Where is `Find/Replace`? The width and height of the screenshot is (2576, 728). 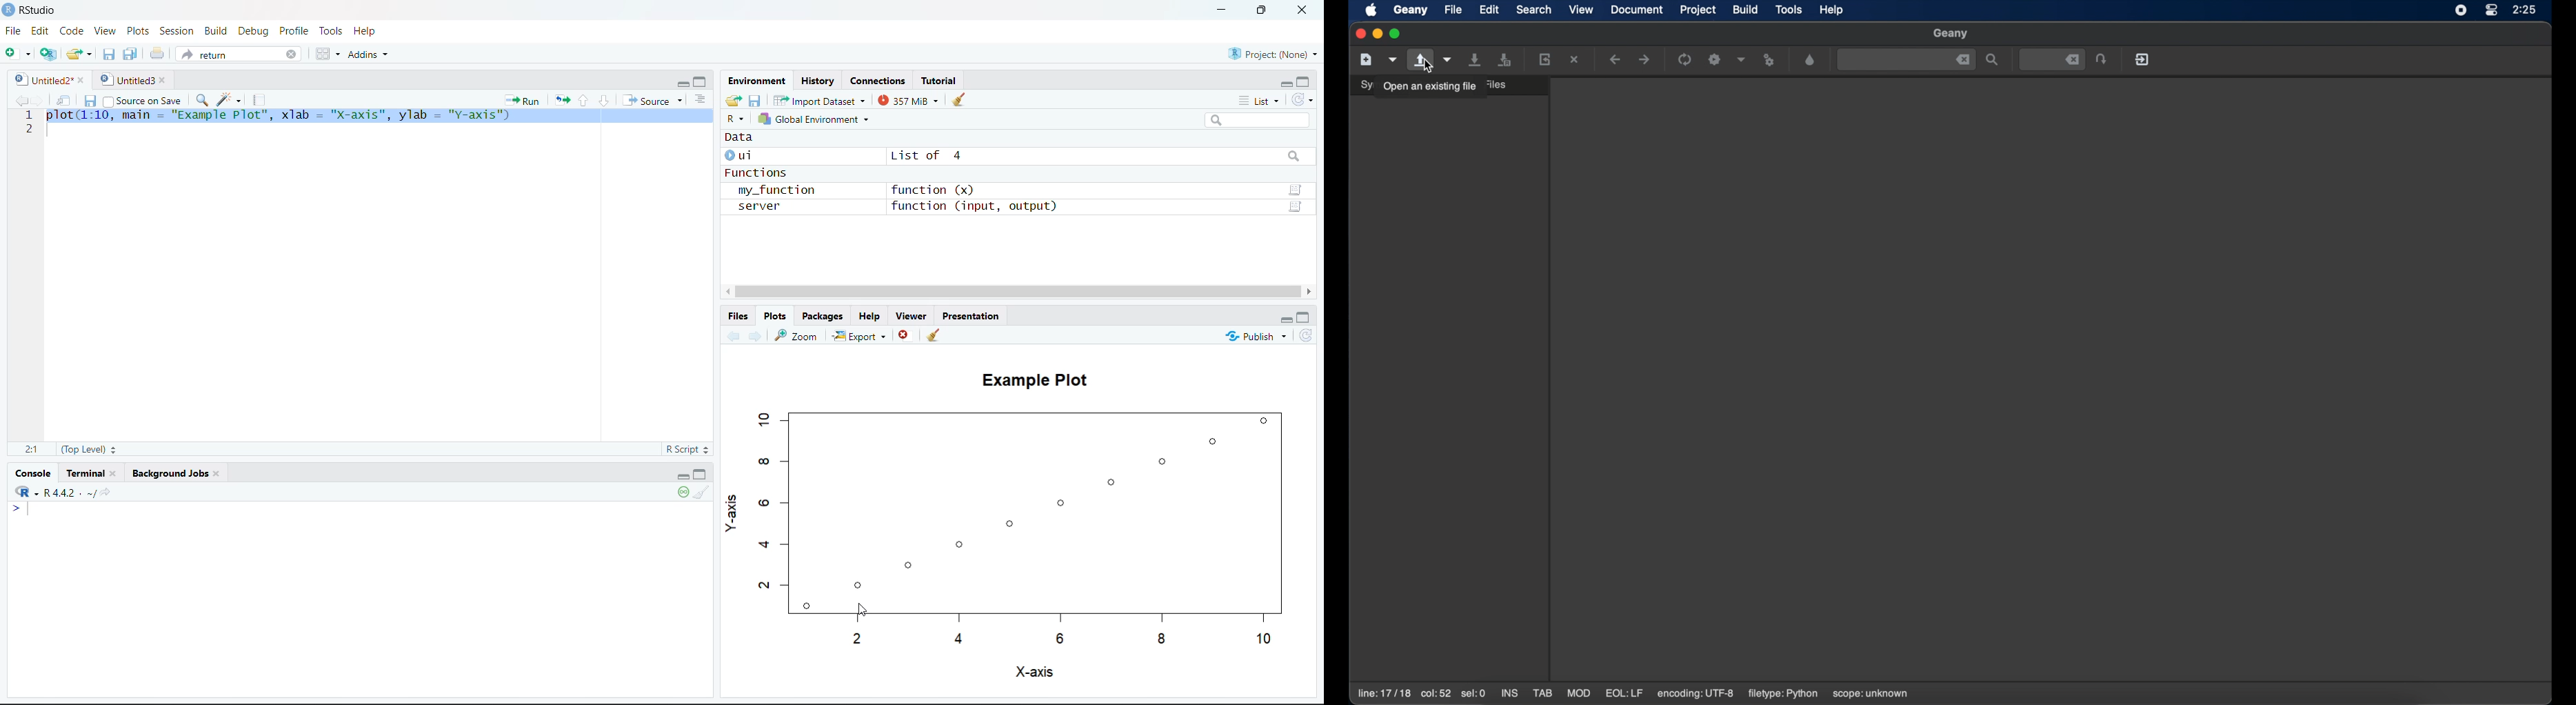 Find/Replace is located at coordinates (201, 99).